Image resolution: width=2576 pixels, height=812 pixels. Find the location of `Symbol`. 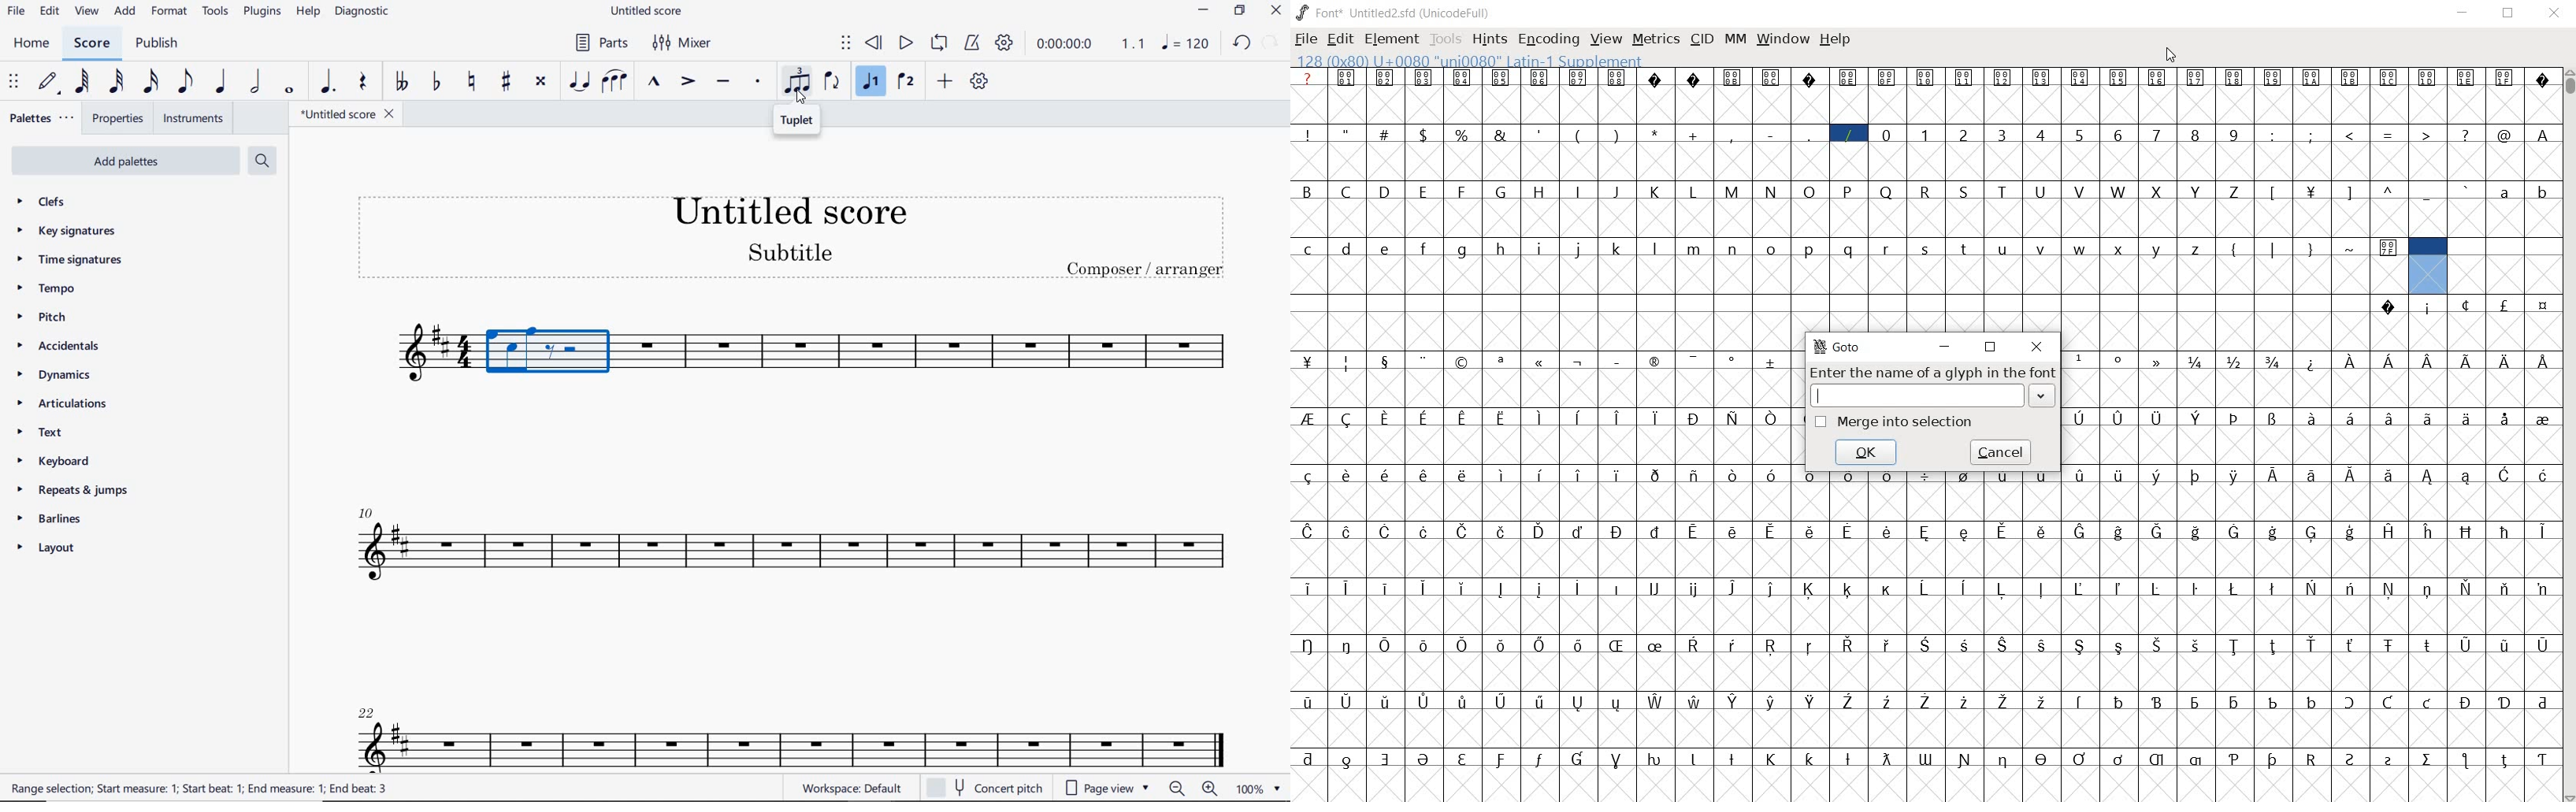

Symbol is located at coordinates (2236, 532).